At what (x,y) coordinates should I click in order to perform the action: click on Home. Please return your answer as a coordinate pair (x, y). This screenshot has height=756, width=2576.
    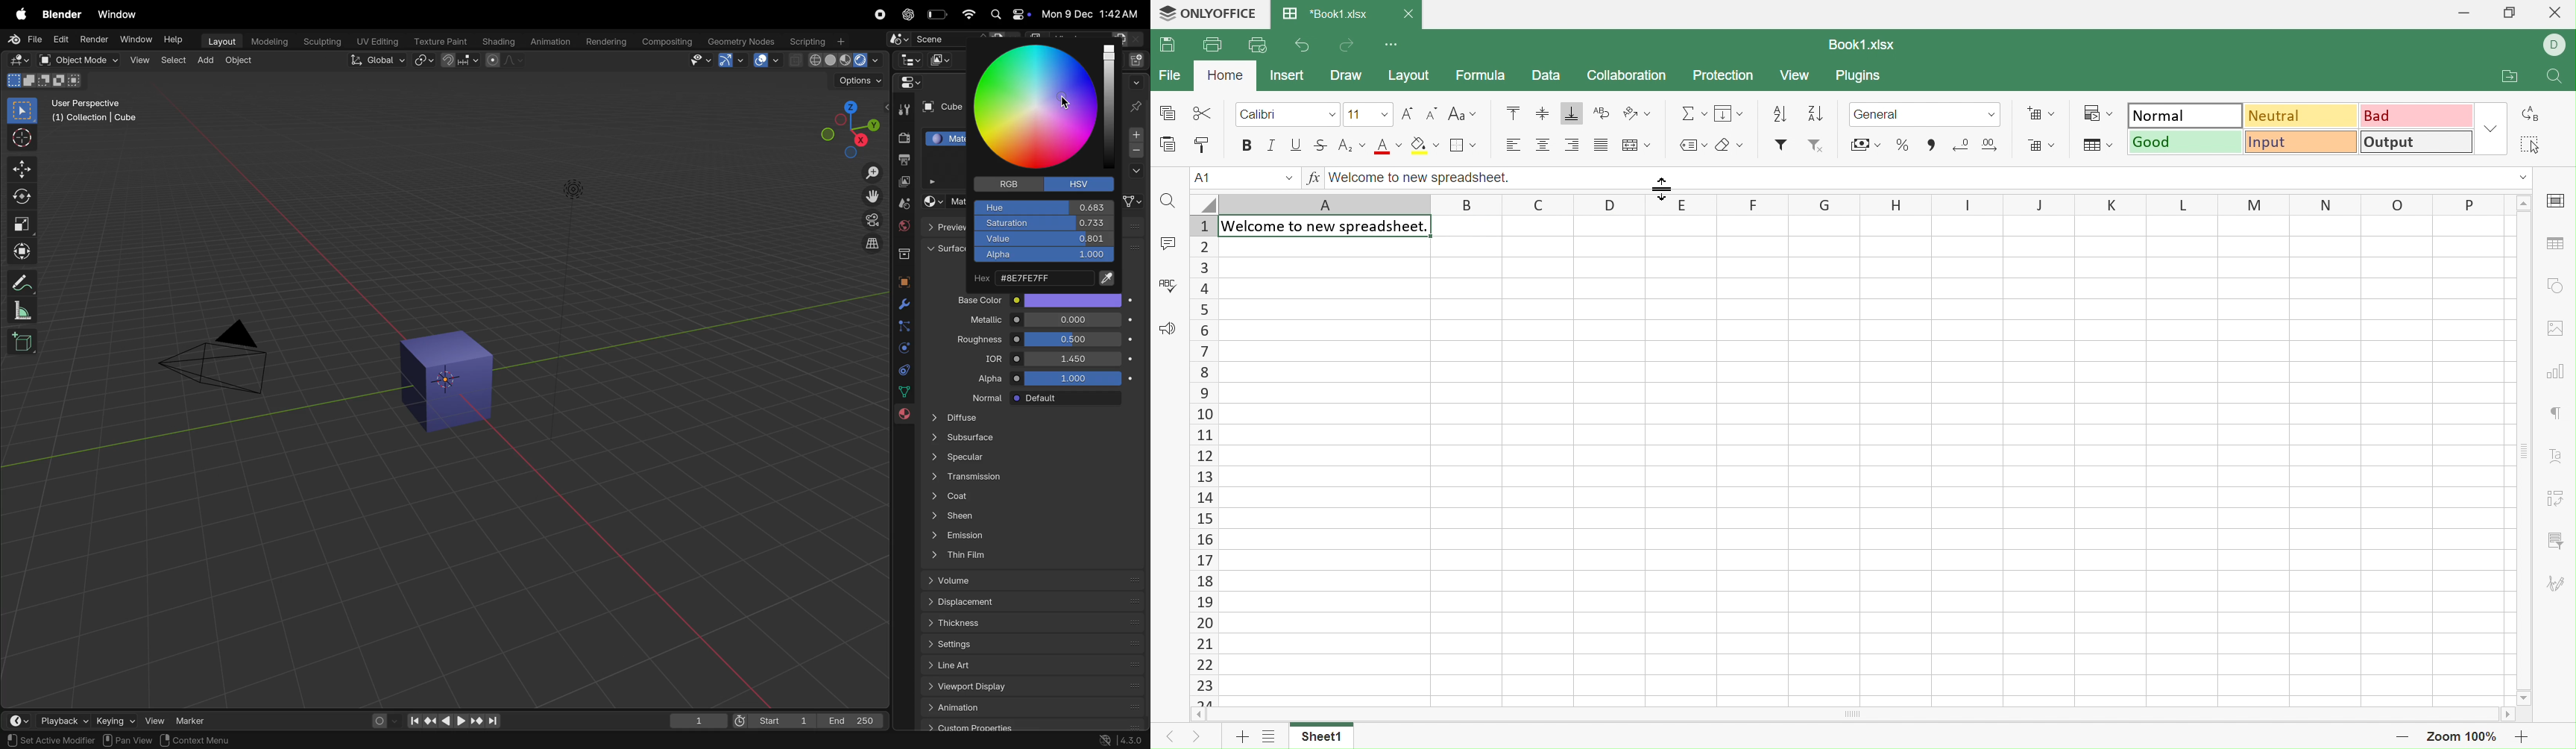
    Looking at the image, I should click on (1224, 75).